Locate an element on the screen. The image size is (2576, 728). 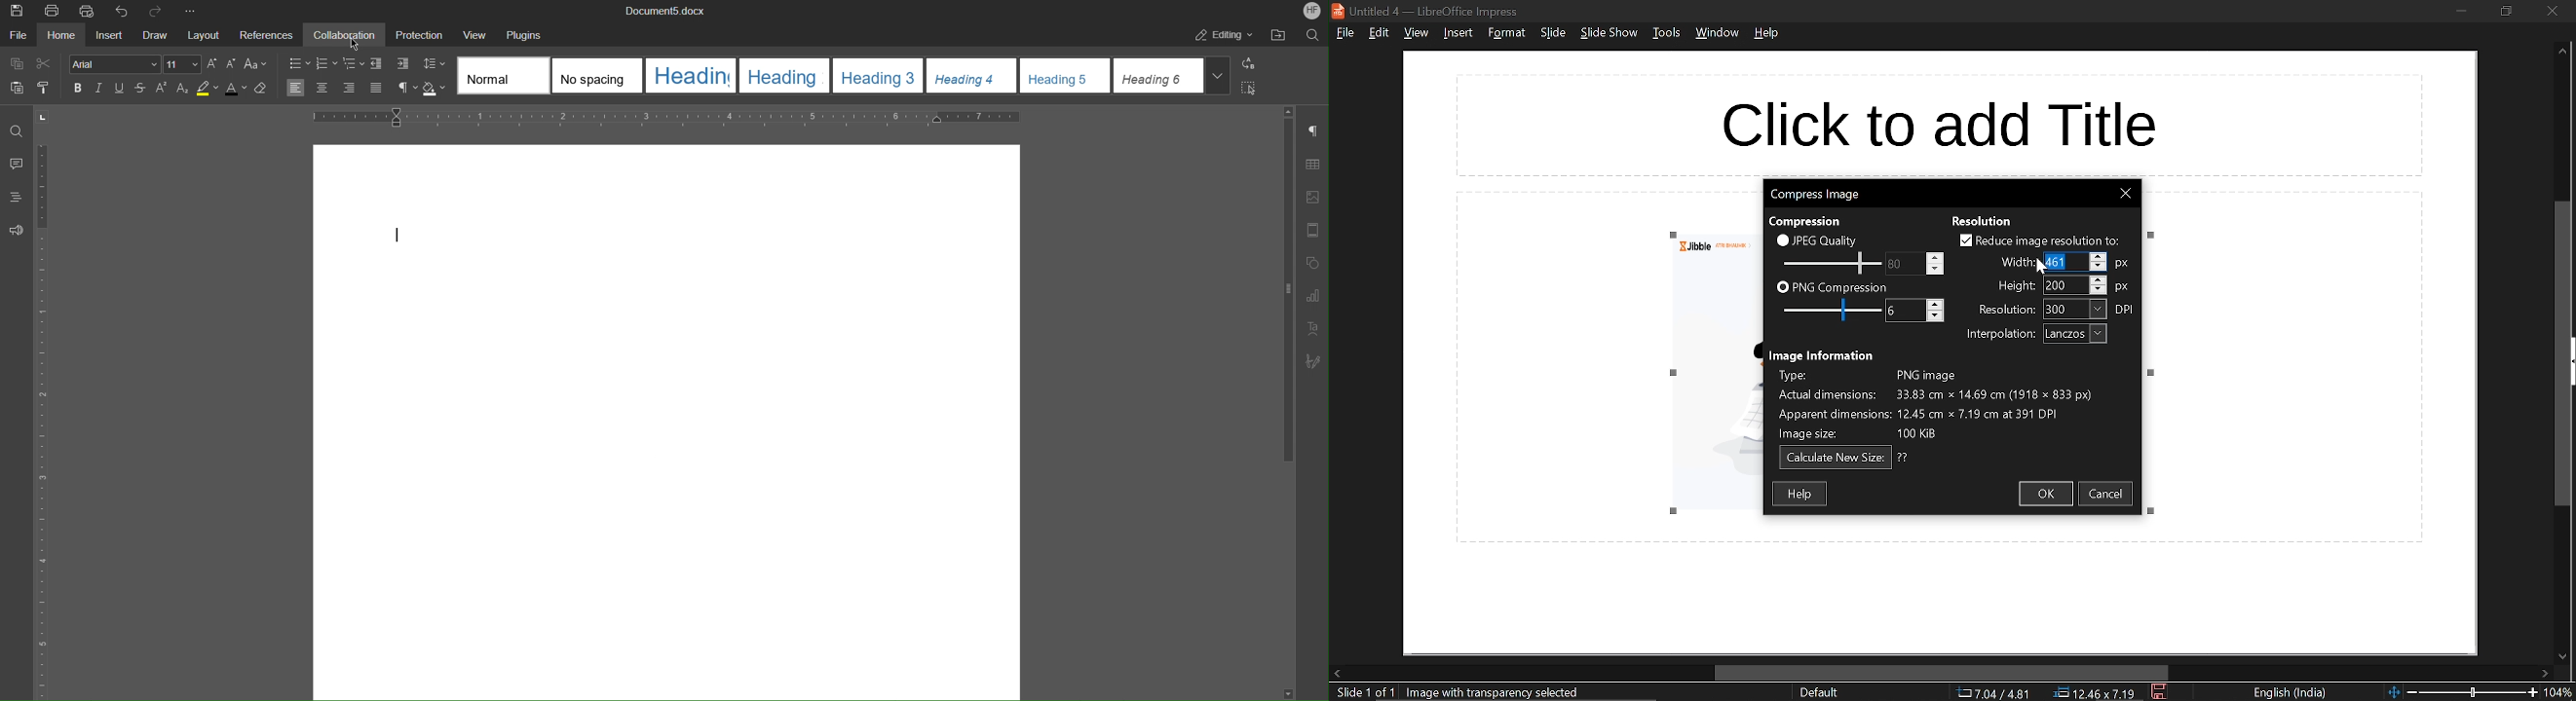
current slide is located at coordinates (1361, 693).